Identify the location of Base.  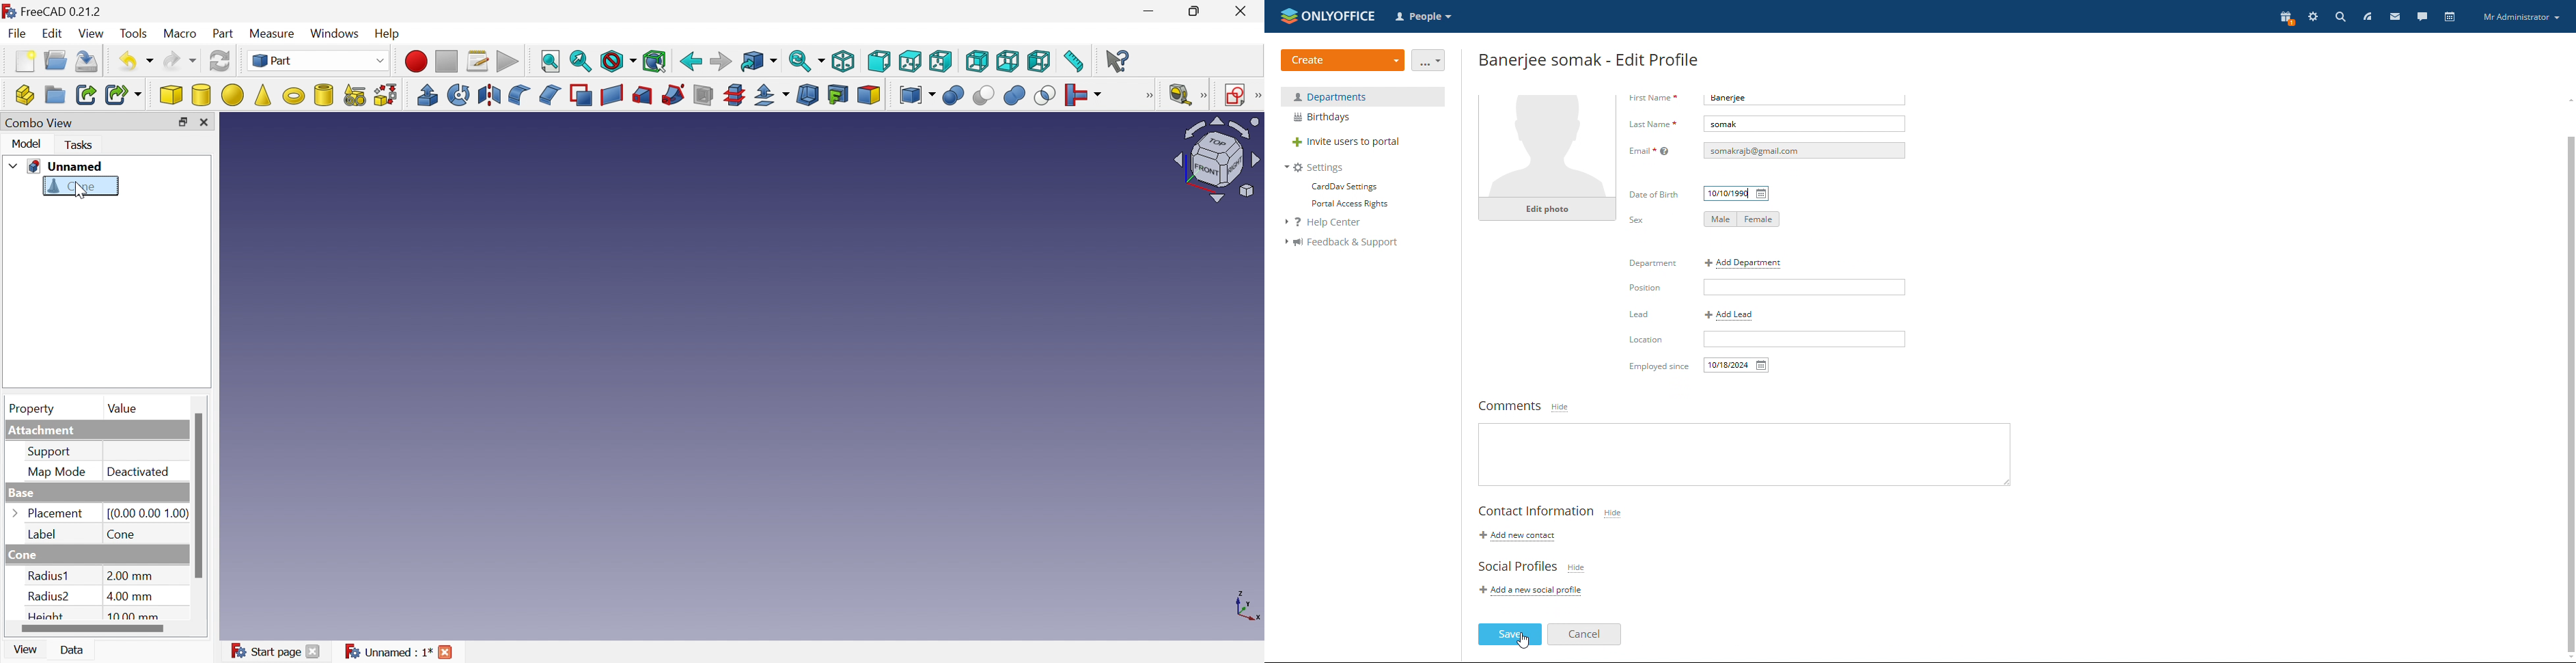
(24, 494).